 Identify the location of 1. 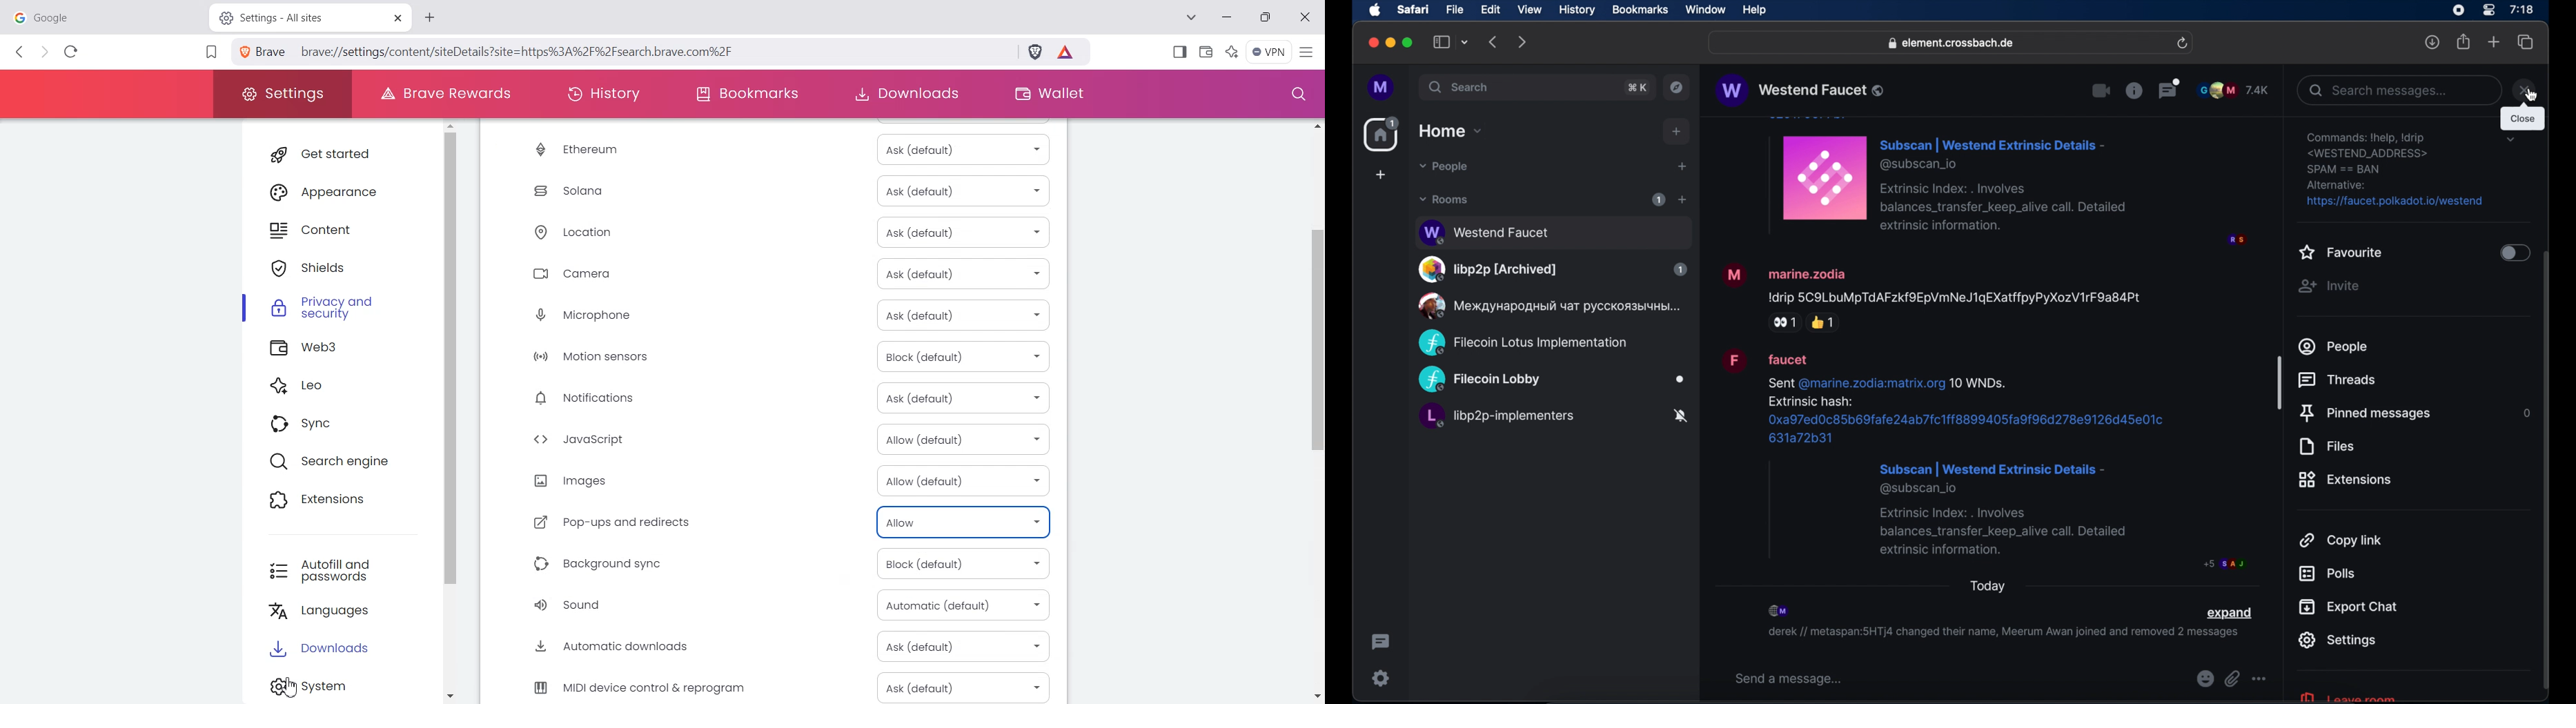
(1659, 199).